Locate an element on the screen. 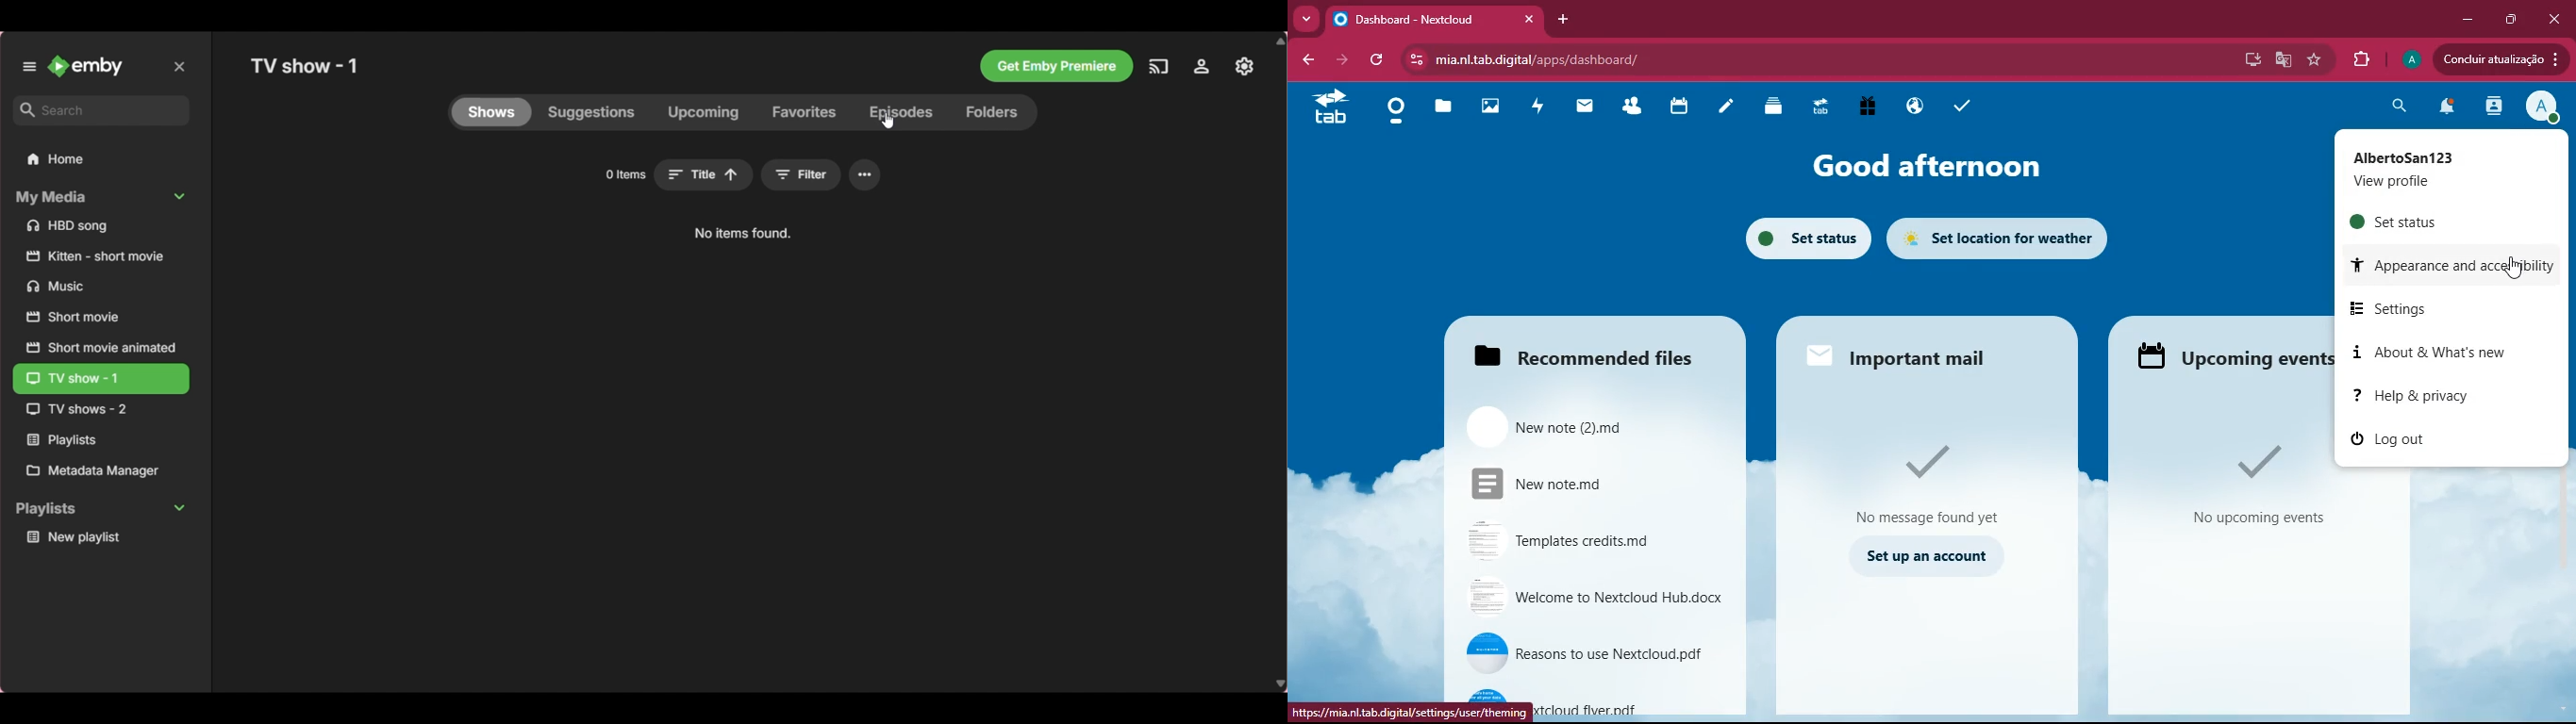  settings is located at coordinates (2432, 304).